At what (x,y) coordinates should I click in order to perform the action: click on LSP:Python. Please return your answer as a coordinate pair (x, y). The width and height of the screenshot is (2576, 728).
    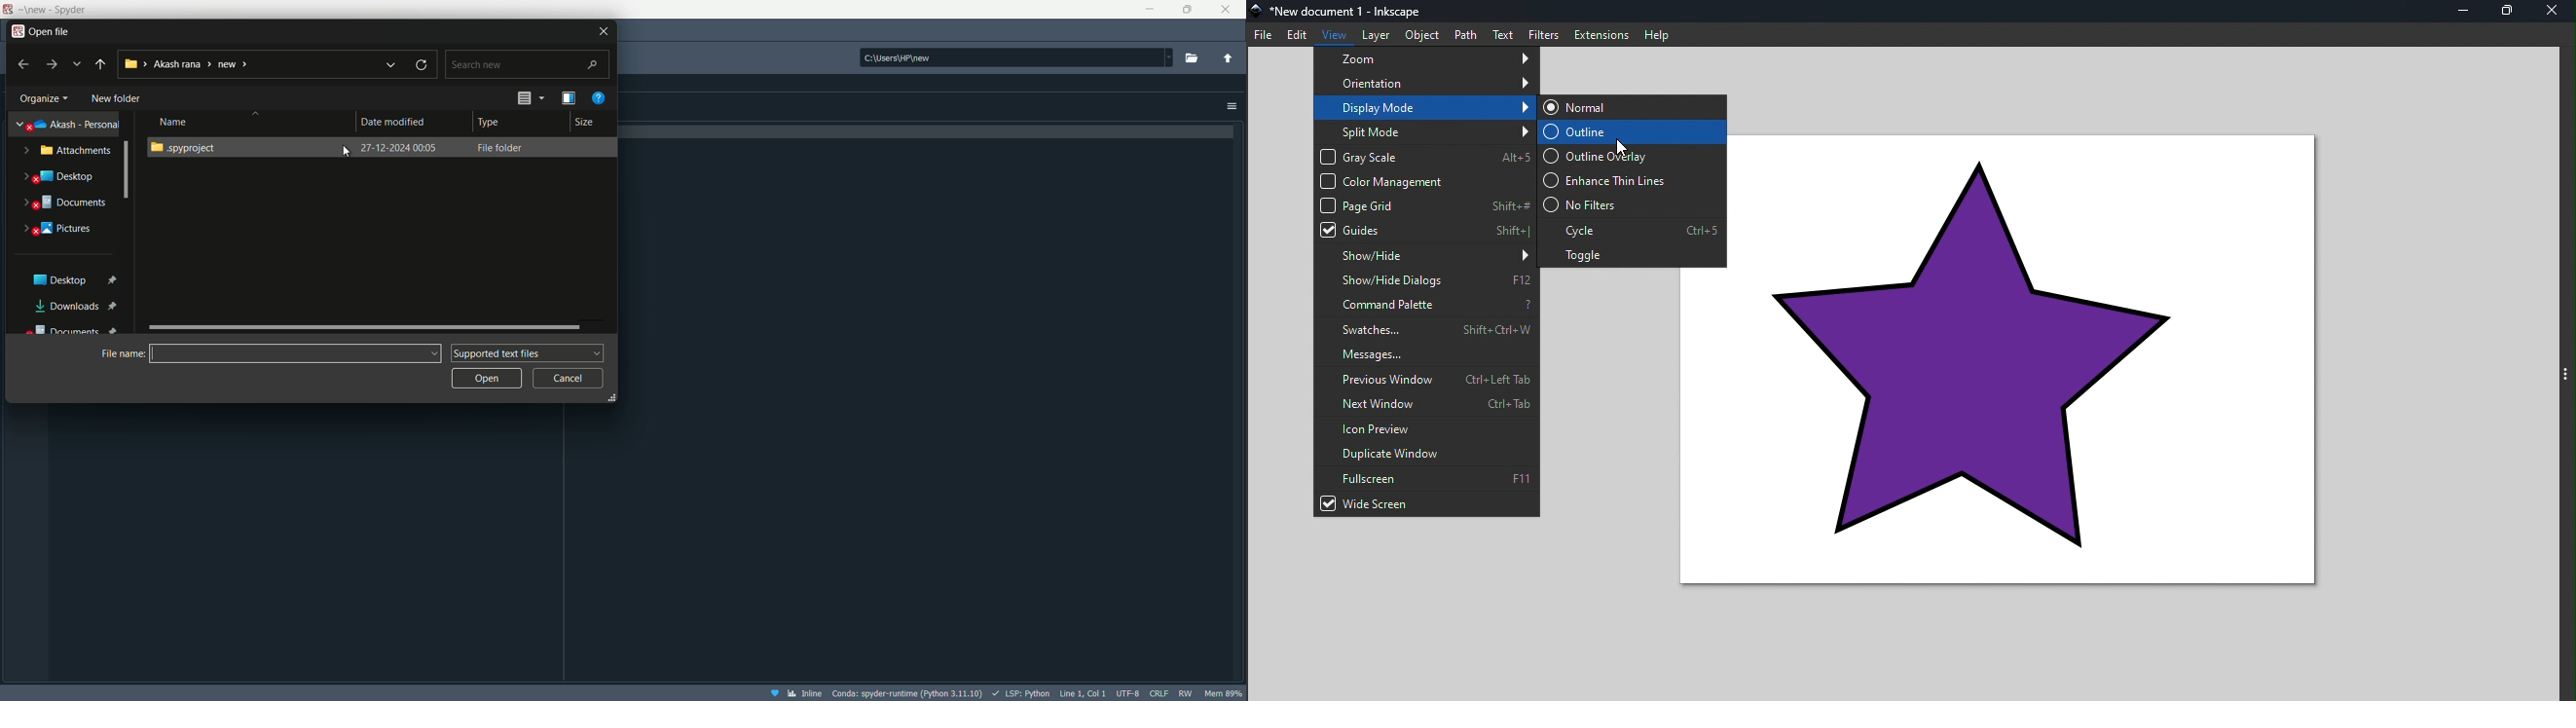
    Looking at the image, I should click on (1021, 693).